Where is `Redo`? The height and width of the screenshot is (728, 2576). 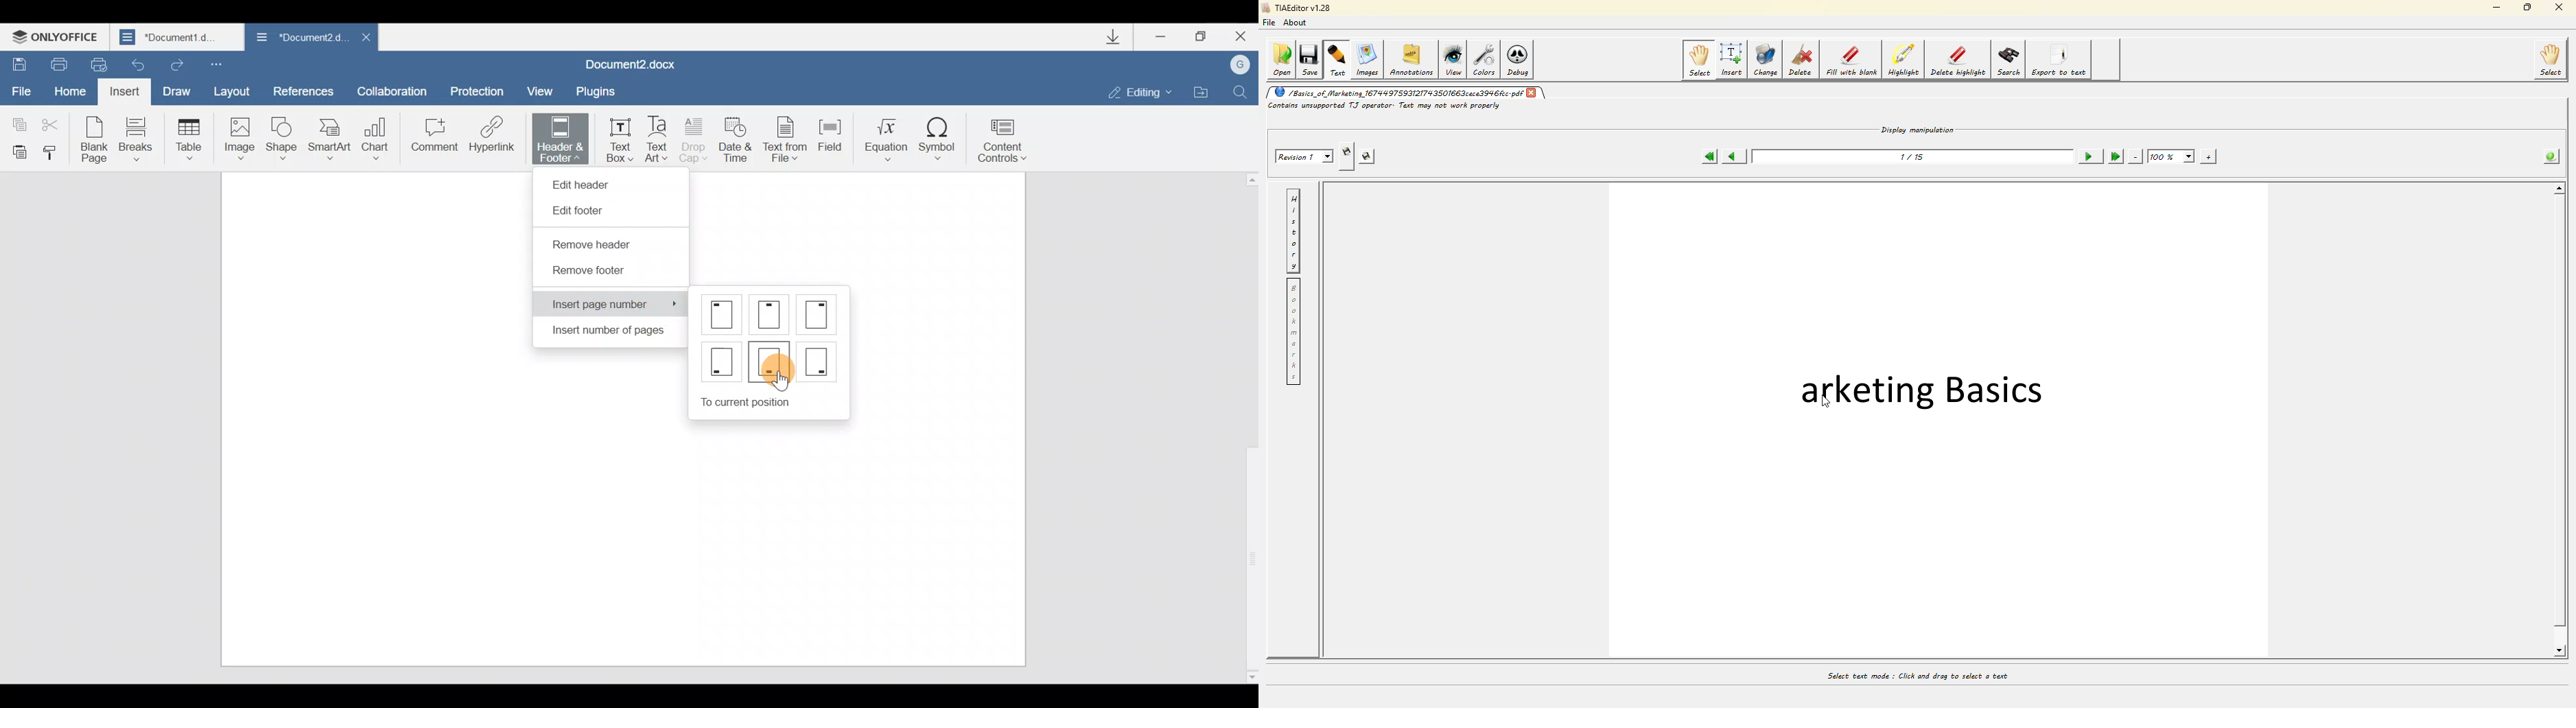
Redo is located at coordinates (178, 66).